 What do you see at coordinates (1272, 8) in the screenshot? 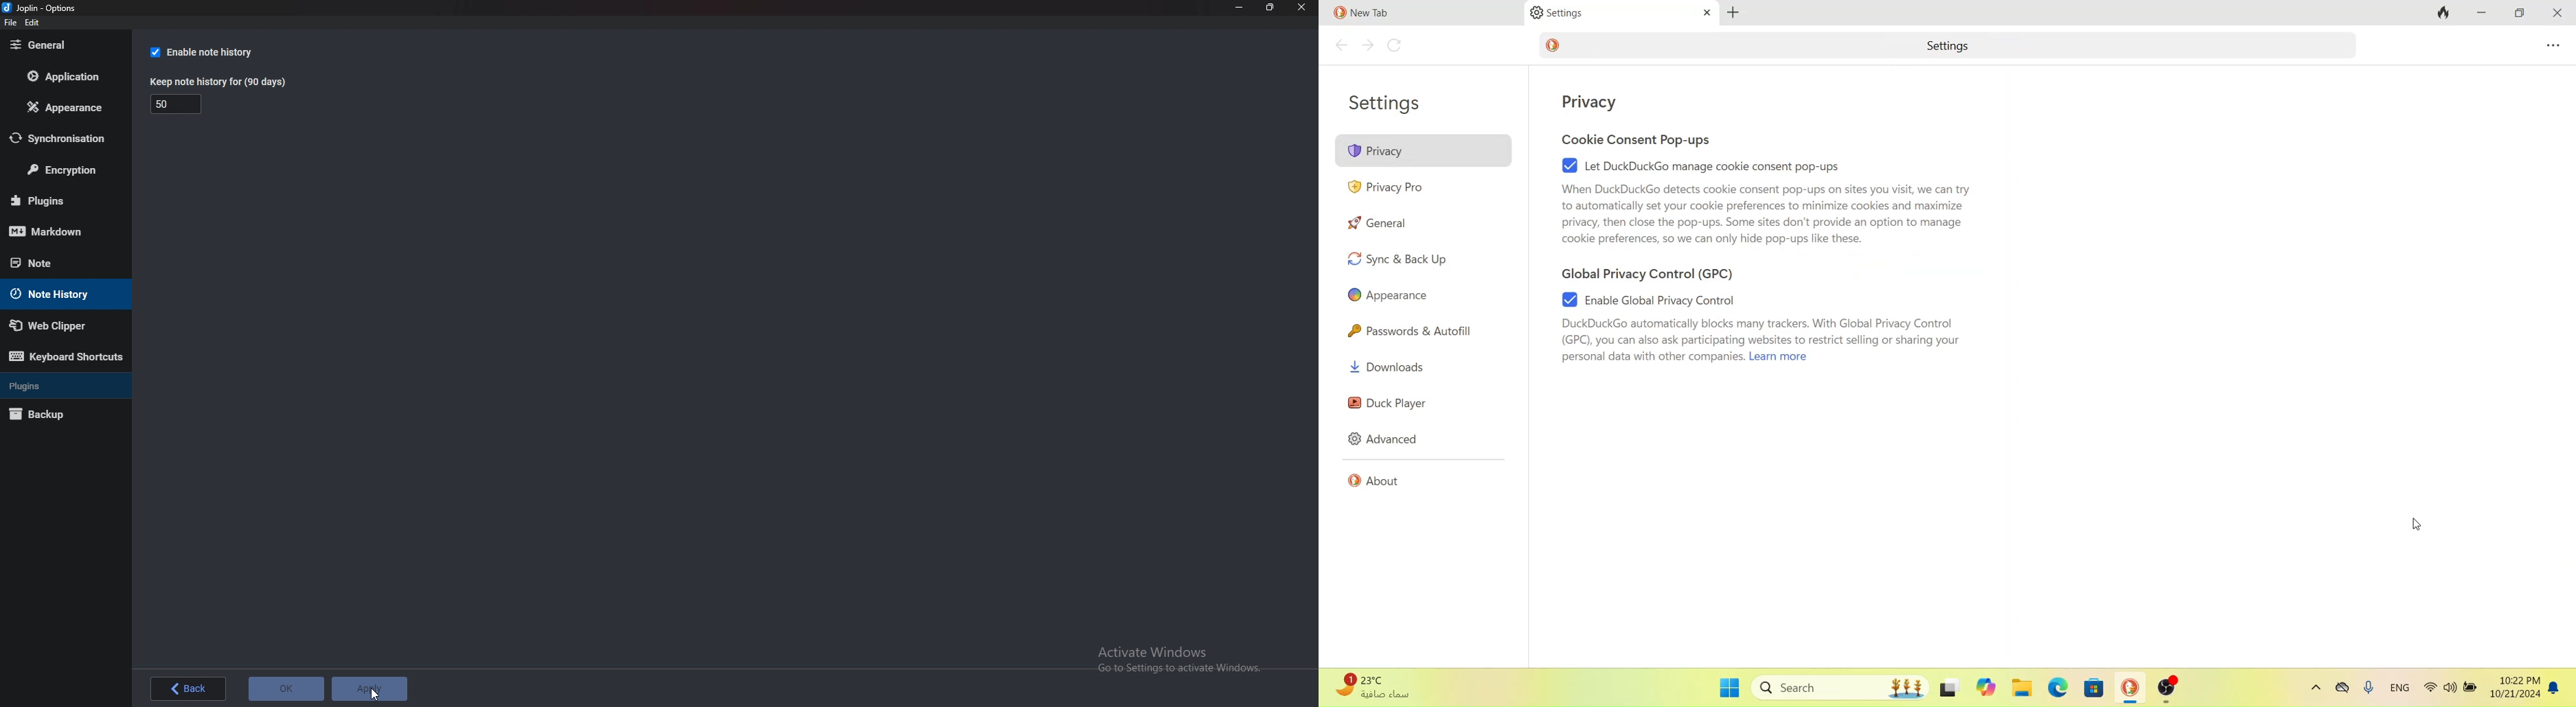
I see `Resize` at bounding box center [1272, 8].